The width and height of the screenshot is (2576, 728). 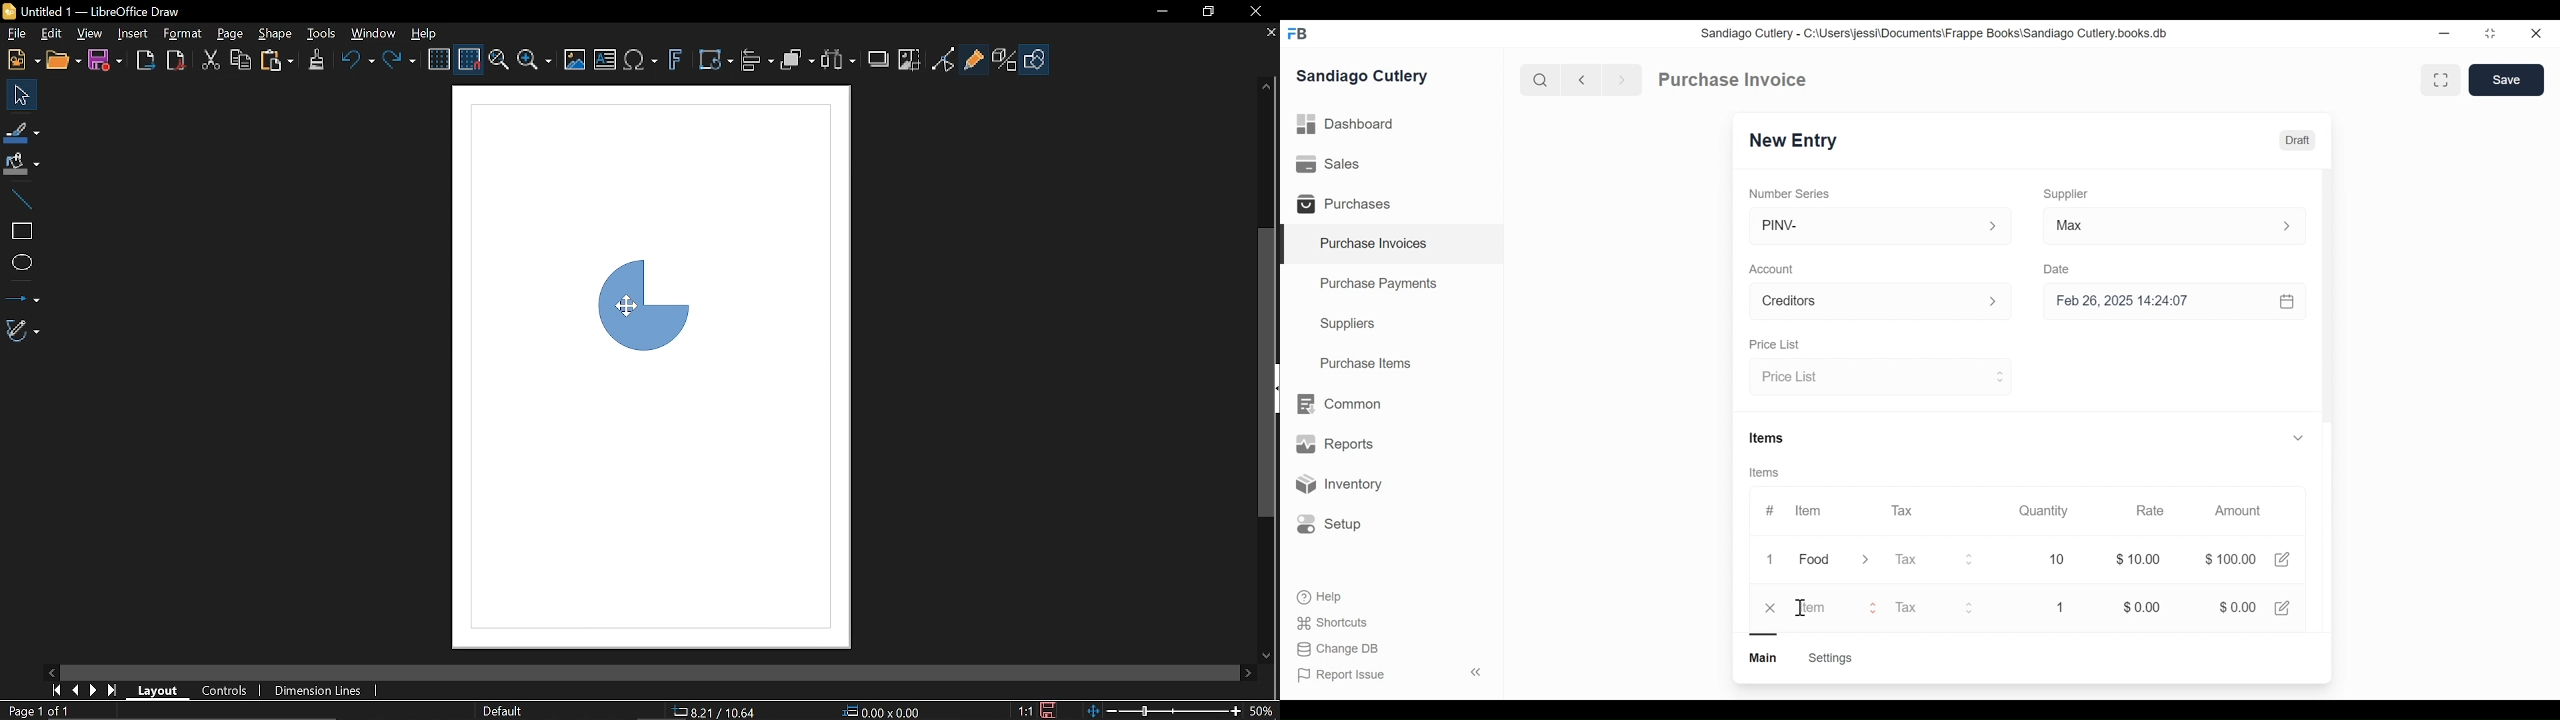 What do you see at coordinates (133, 33) in the screenshot?
I see `Insert` at bounding box center [133, 33].